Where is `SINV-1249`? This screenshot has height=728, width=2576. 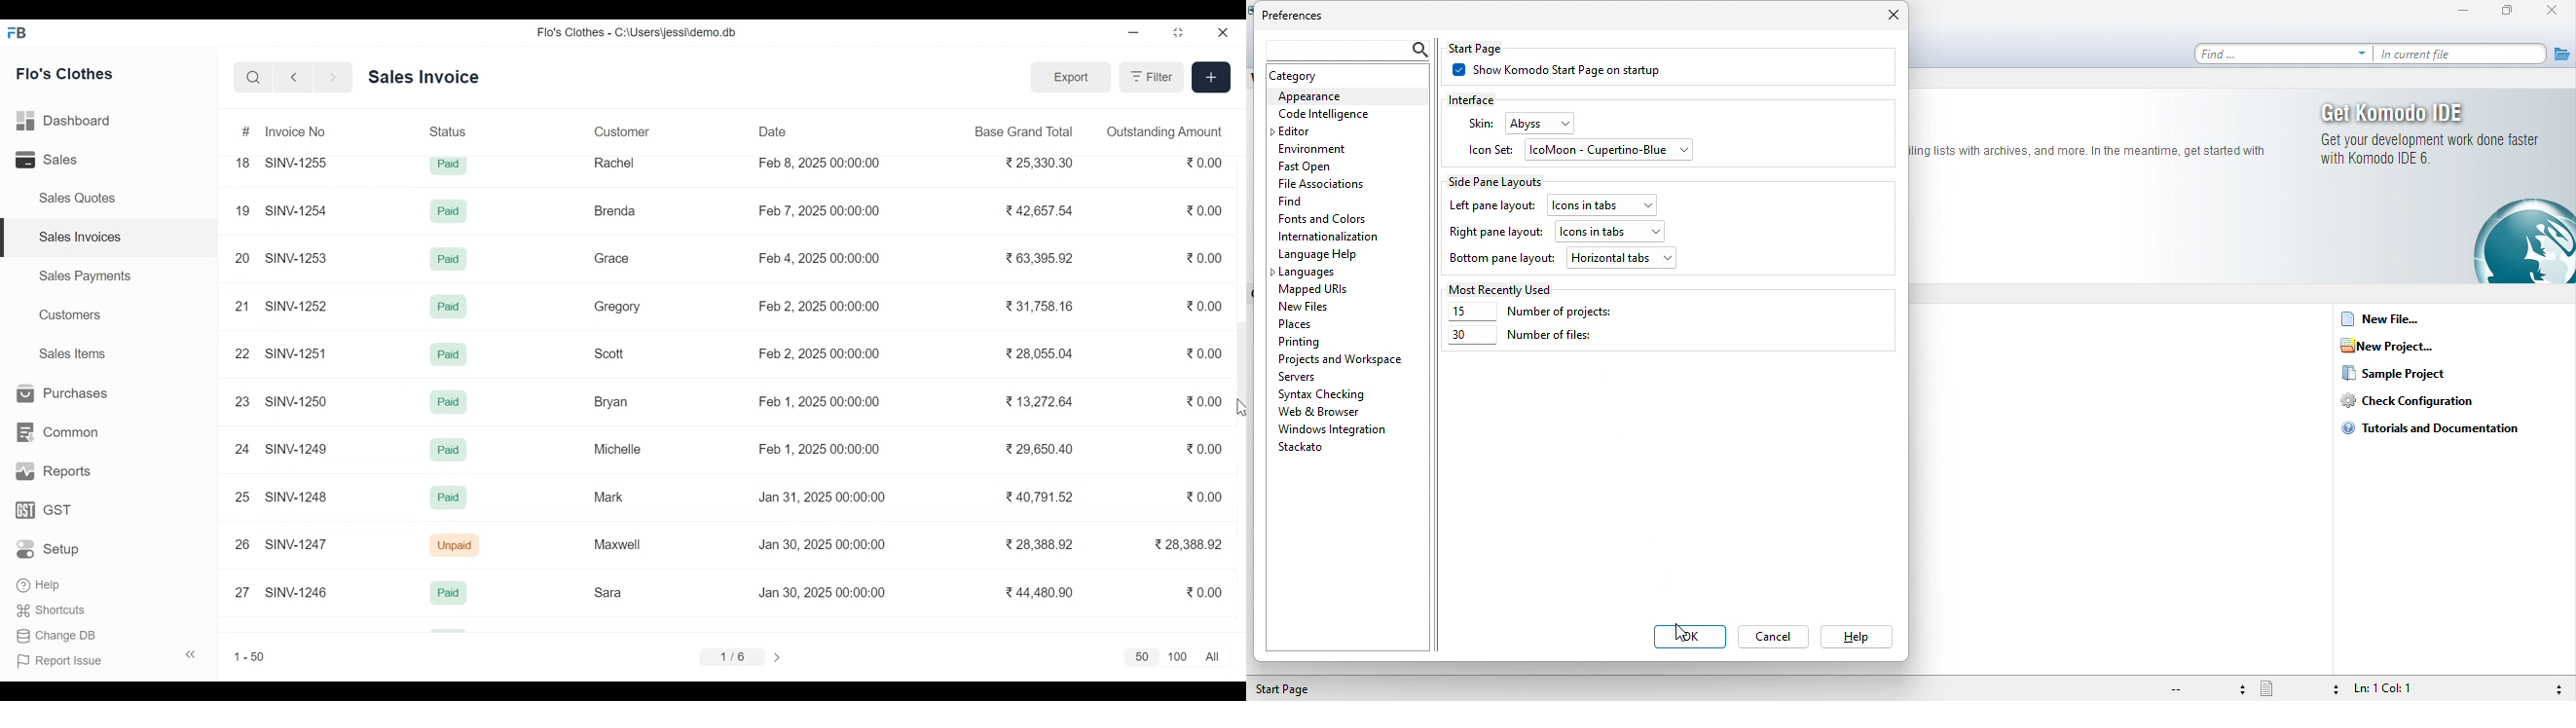
SINV-1249 is located at coordinates (297, 449).